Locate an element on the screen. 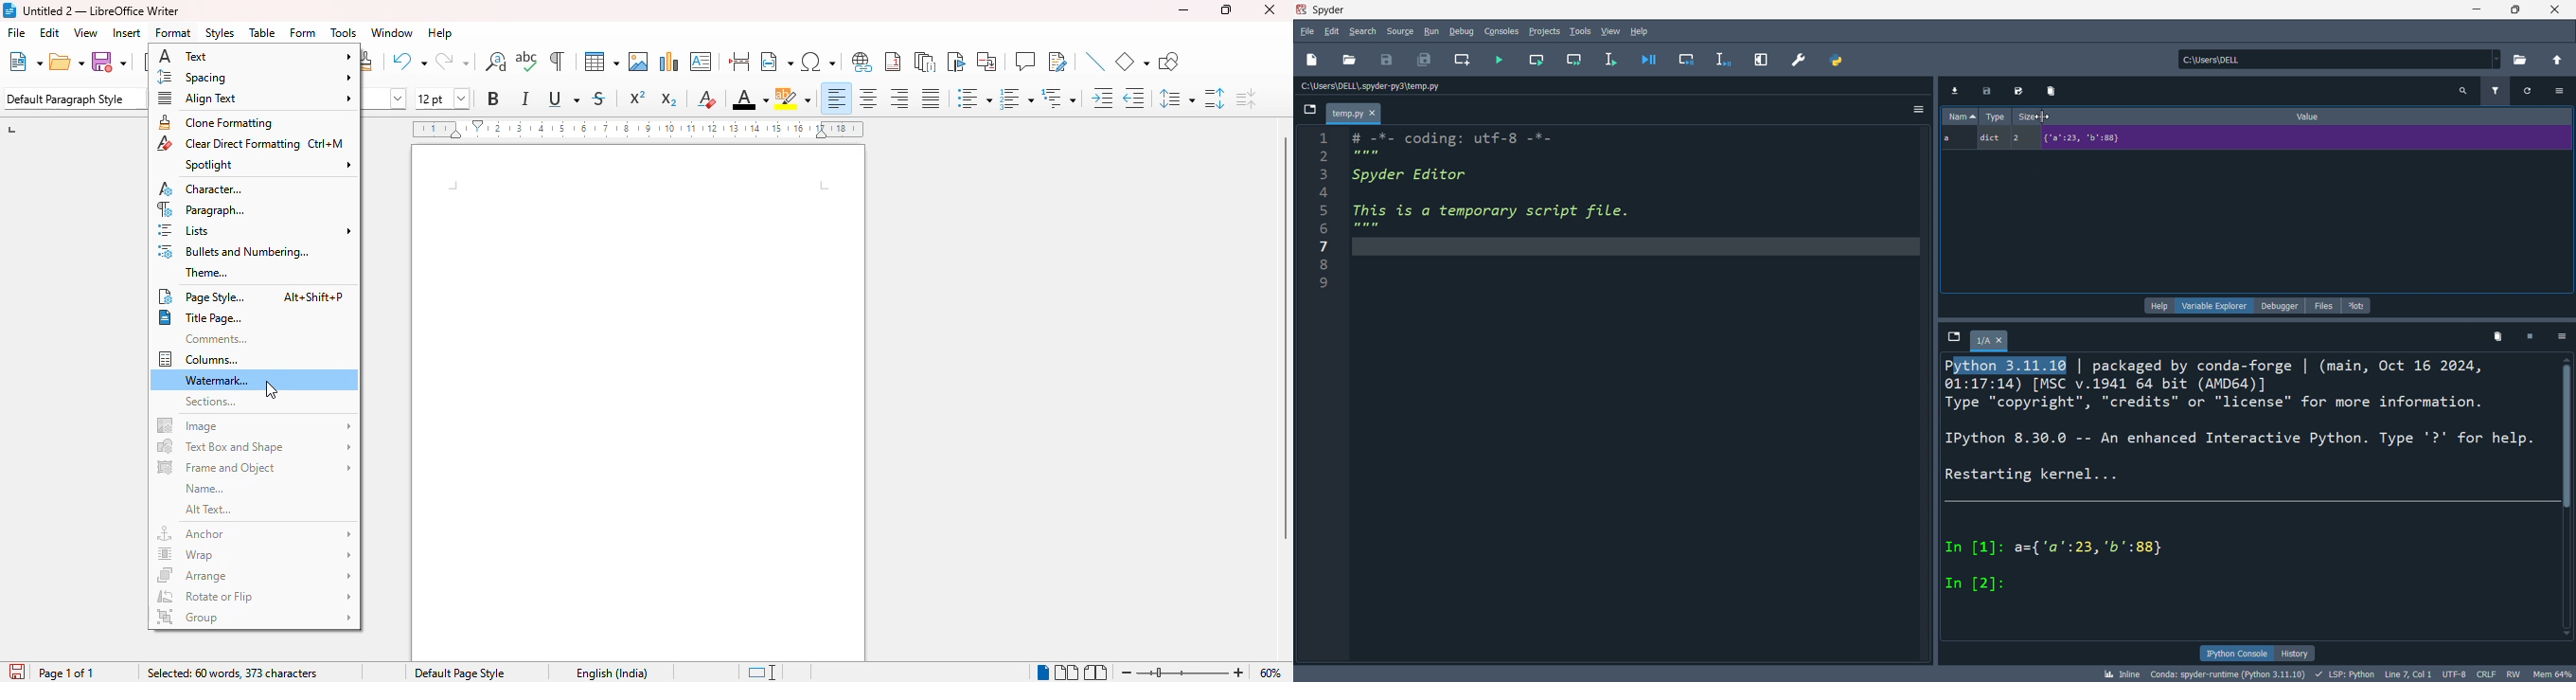 Image resolution: width=2576 pixels, height=700 pixels. import data is located at coordinates (1953, 90).